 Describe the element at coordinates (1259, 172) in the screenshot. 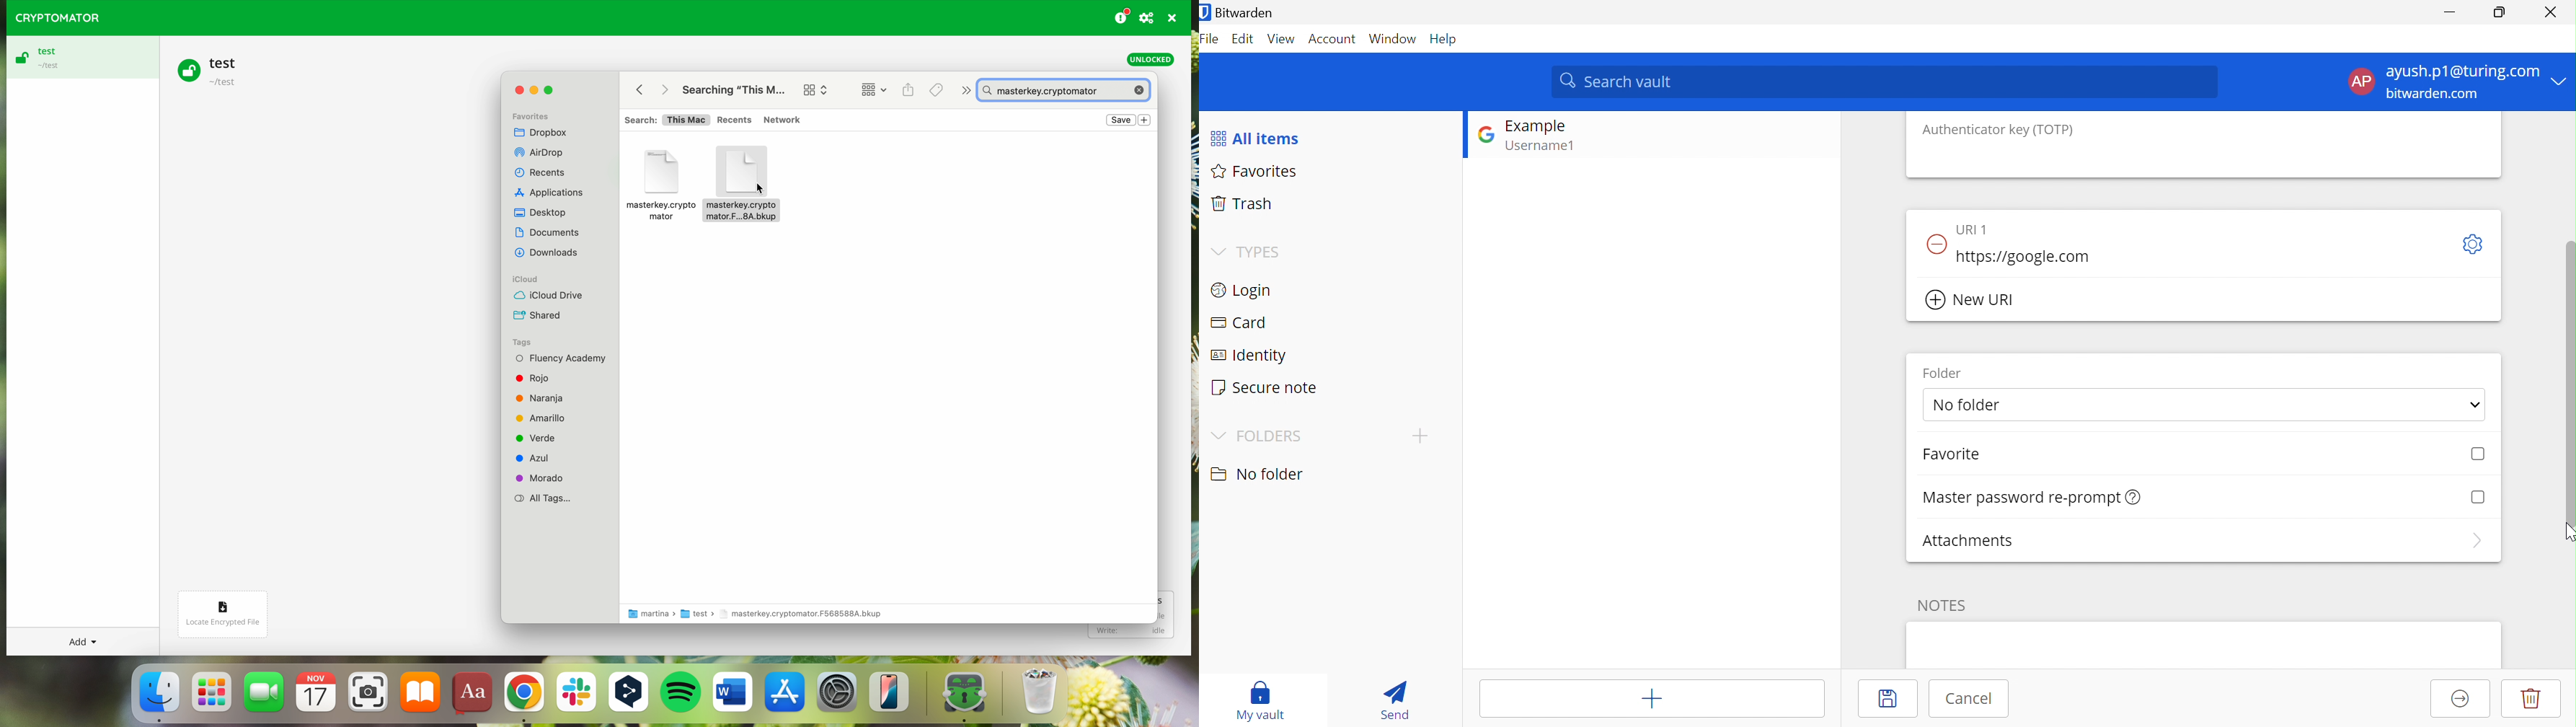

I see `Favorites` at that location.